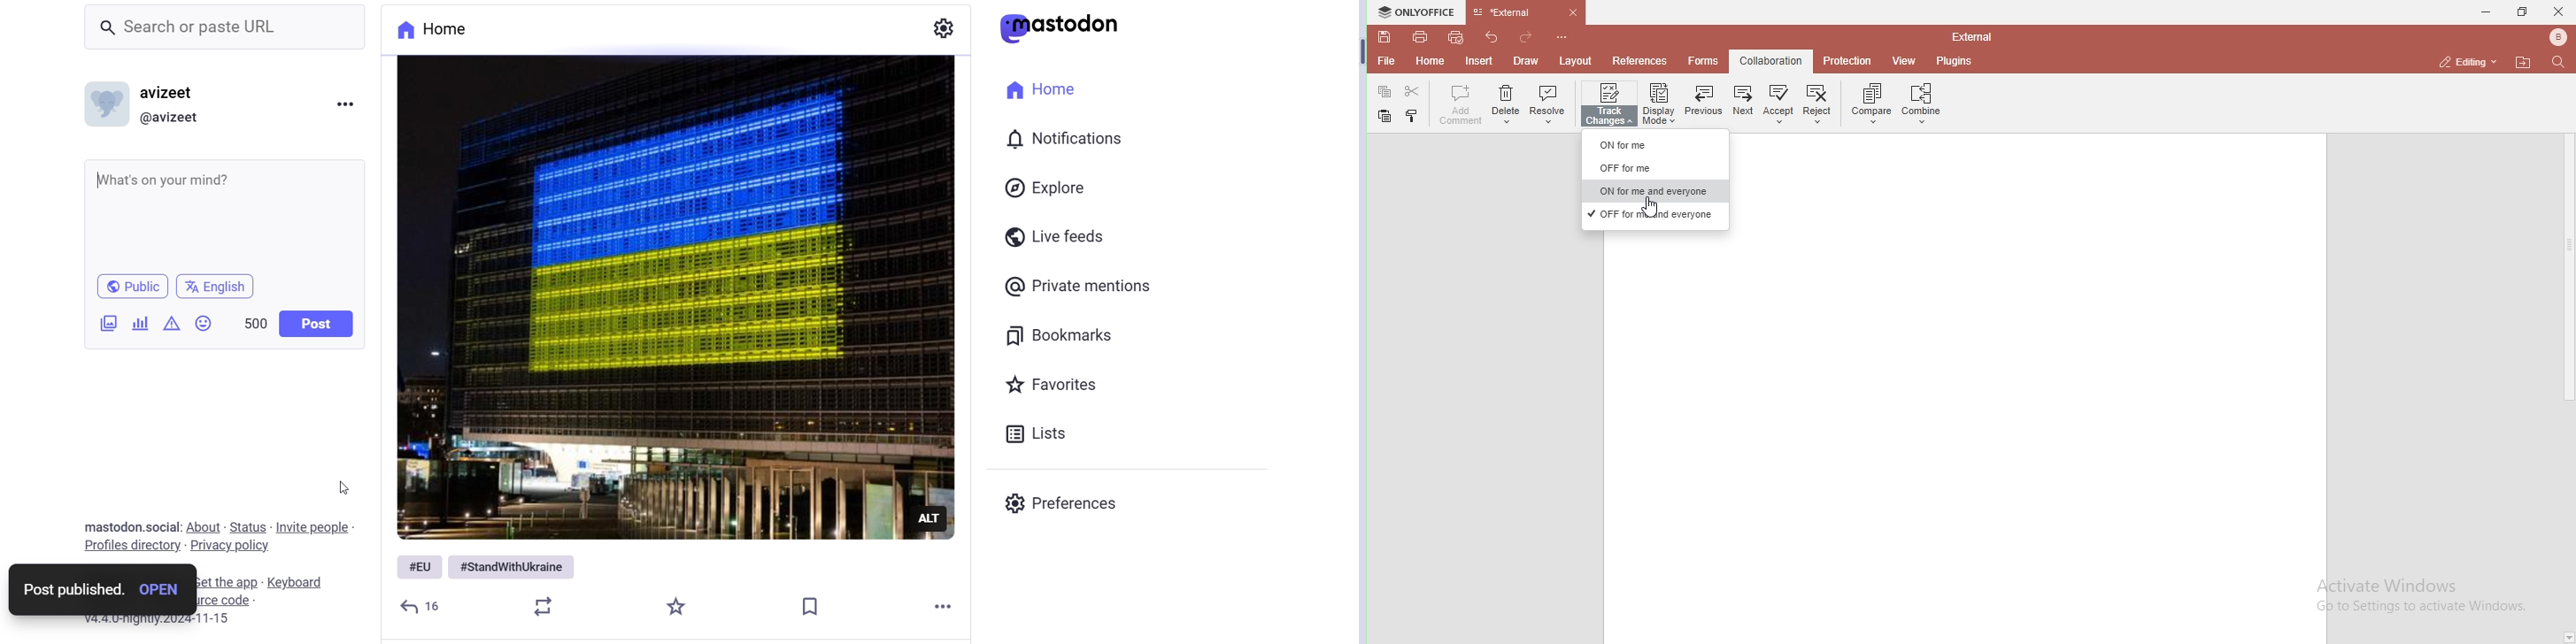 The width and height of the screenshot is (2576, 644). What do you see at coordinates (1955, 62) in the screenshot?
I see `plugins` at bounding box center [1955, 62].